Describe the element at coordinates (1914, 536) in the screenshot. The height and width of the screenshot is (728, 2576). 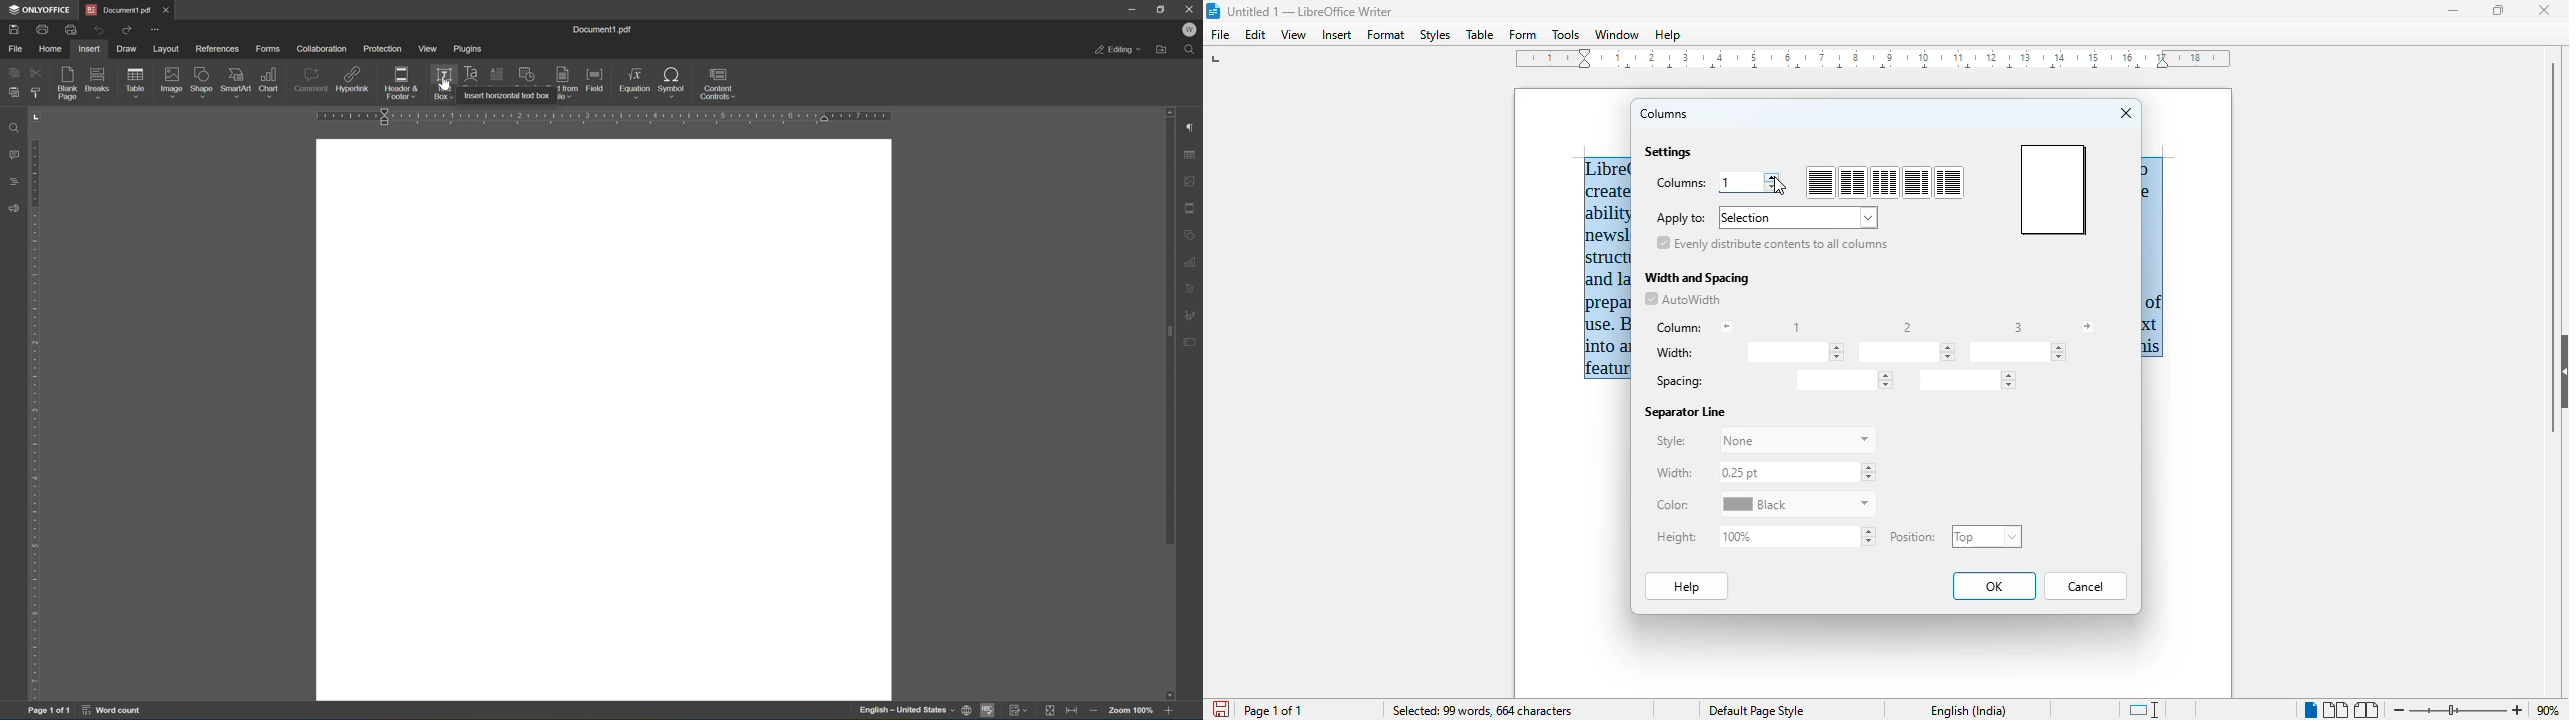
I see `position: ` at that location.